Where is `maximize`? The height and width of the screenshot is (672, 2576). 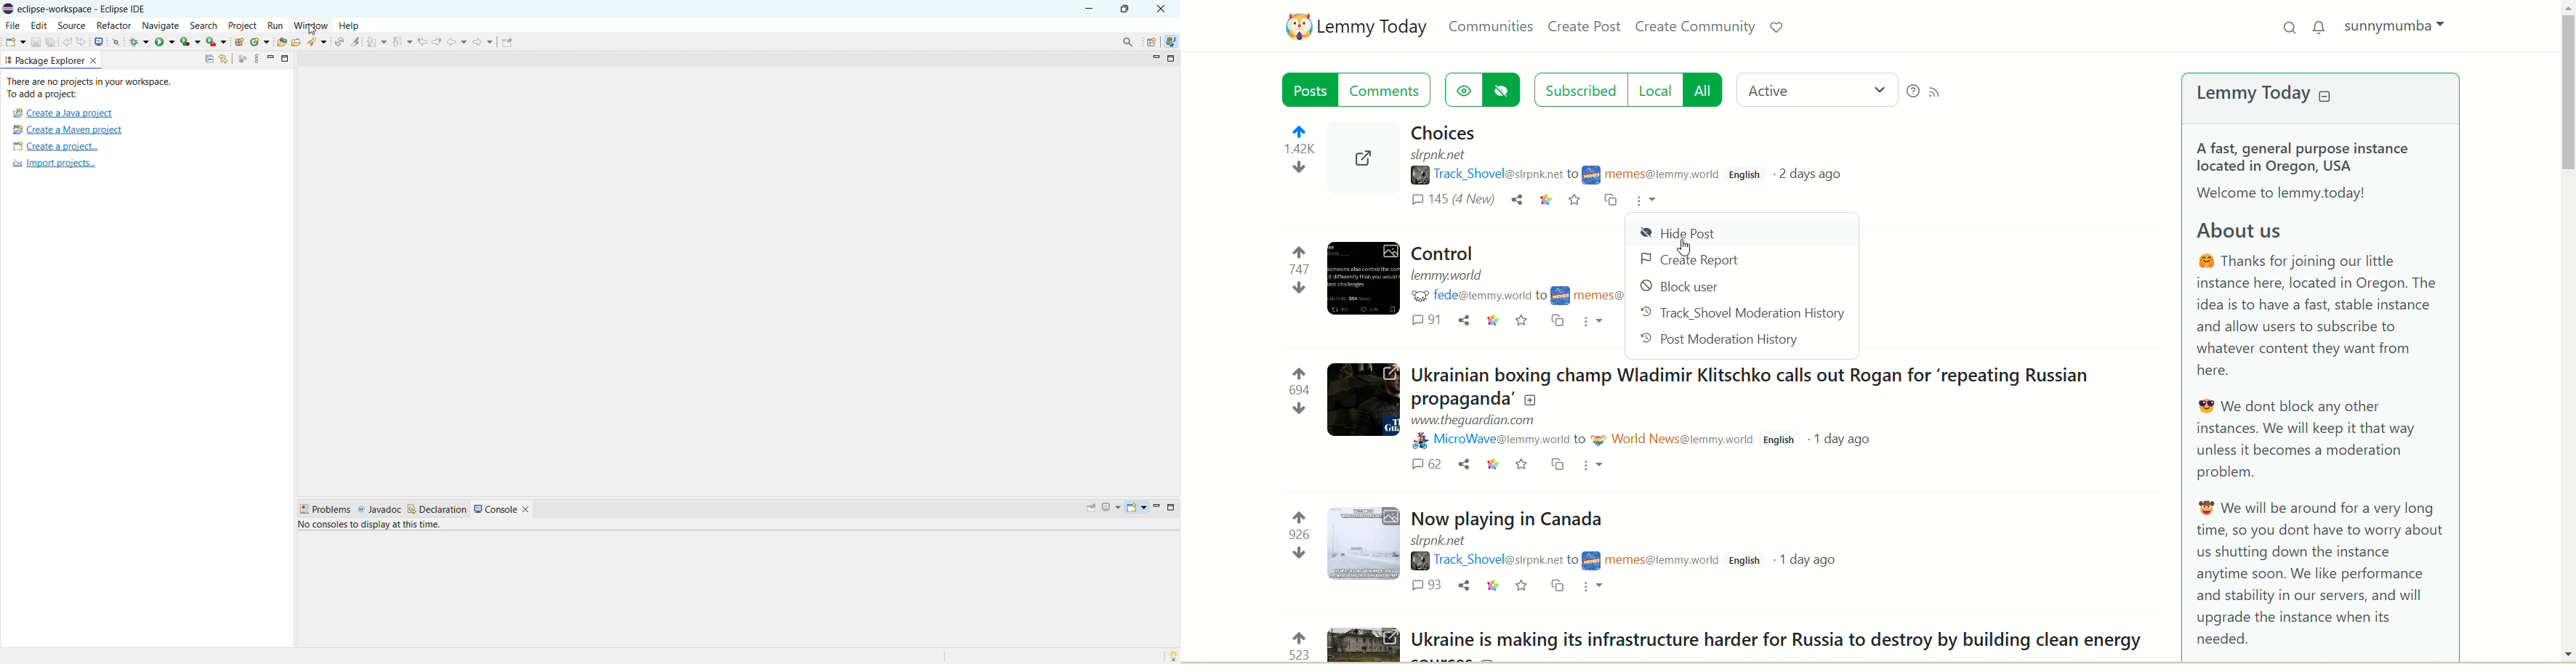
maximize is located at coordinates (1172, 58).